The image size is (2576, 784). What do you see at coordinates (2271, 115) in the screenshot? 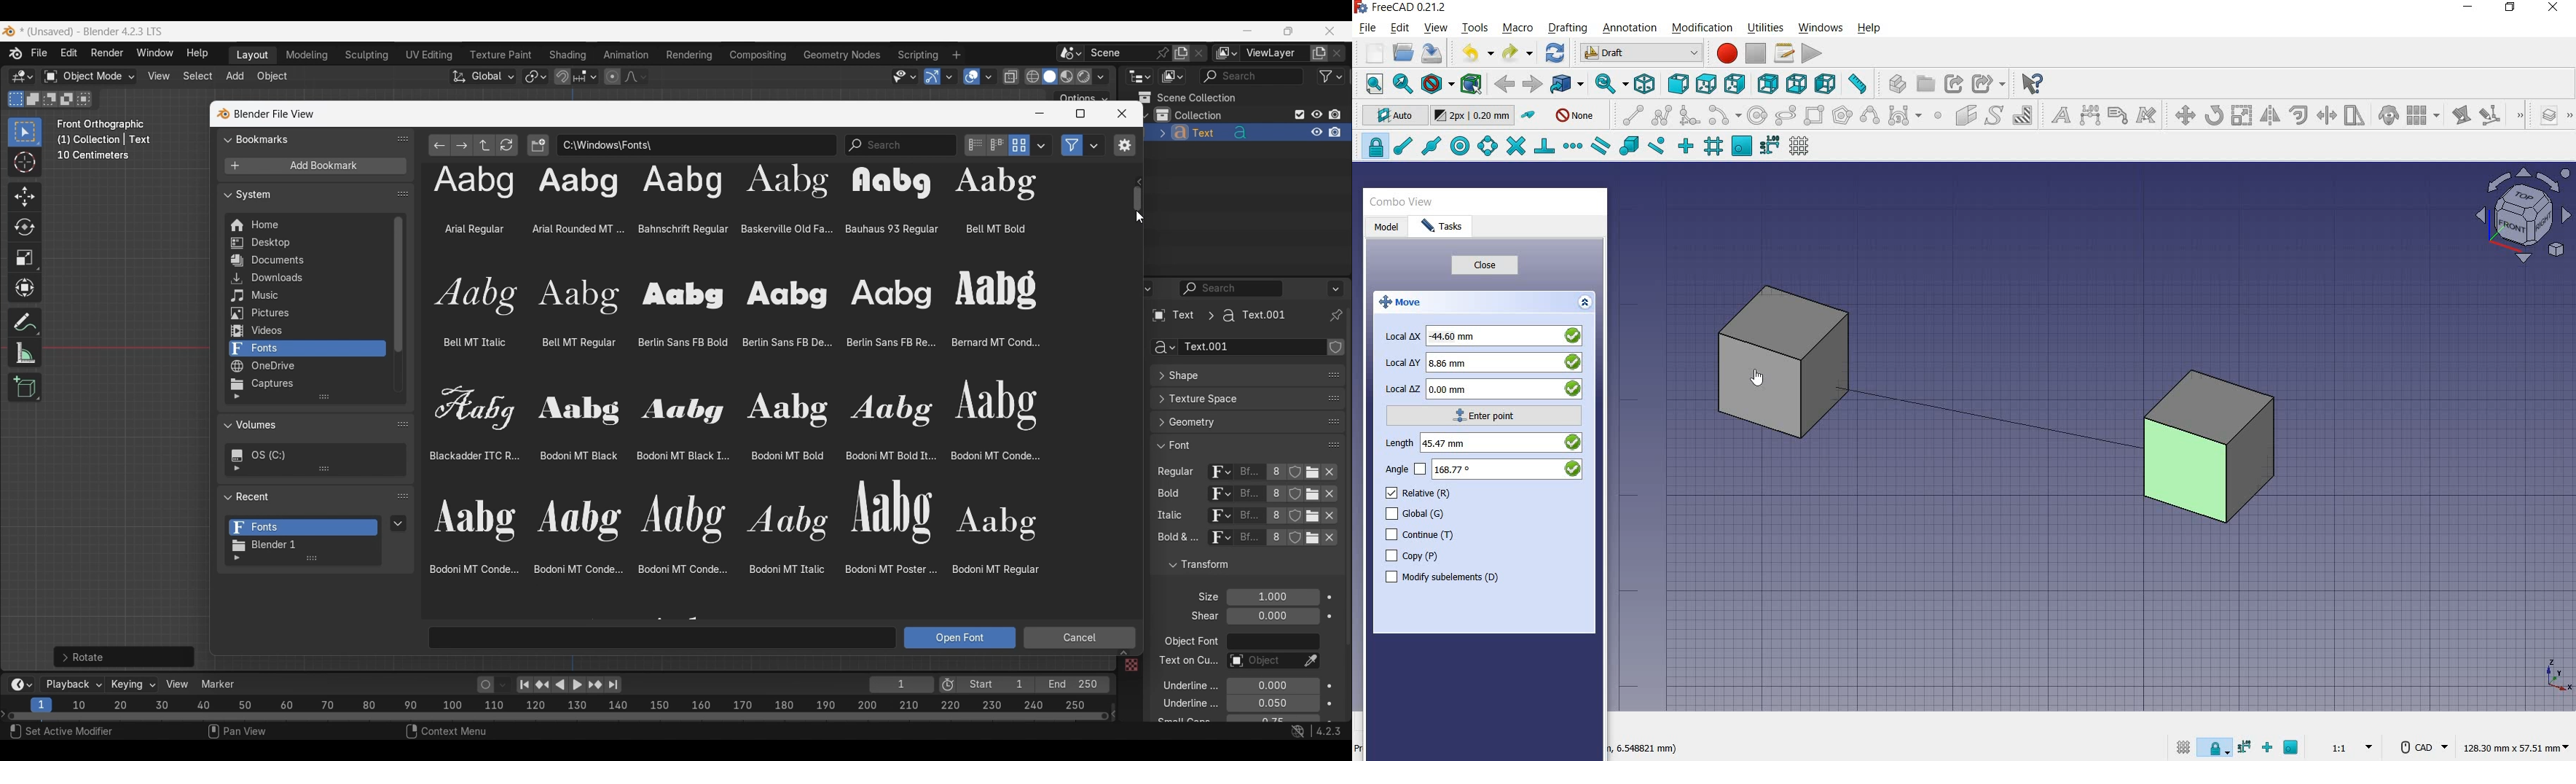
I see `mirror` at bounding box center [2271, 115].